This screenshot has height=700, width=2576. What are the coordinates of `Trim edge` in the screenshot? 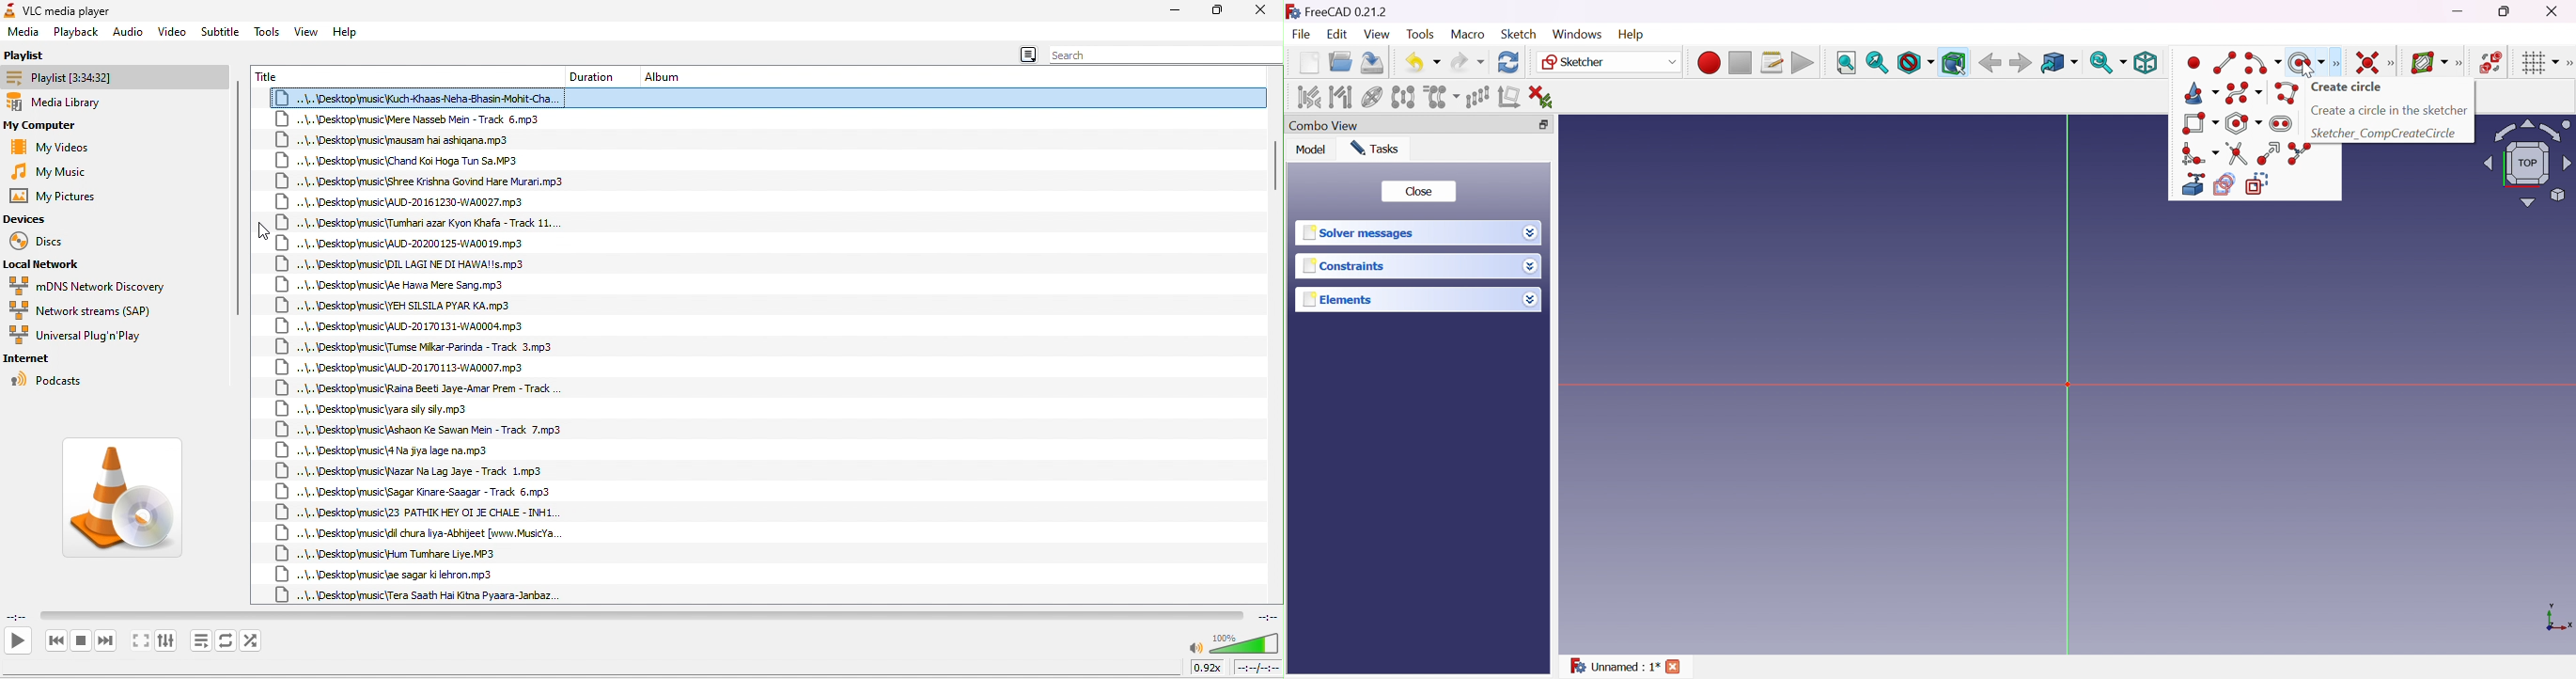 It's located at (2238, 153).